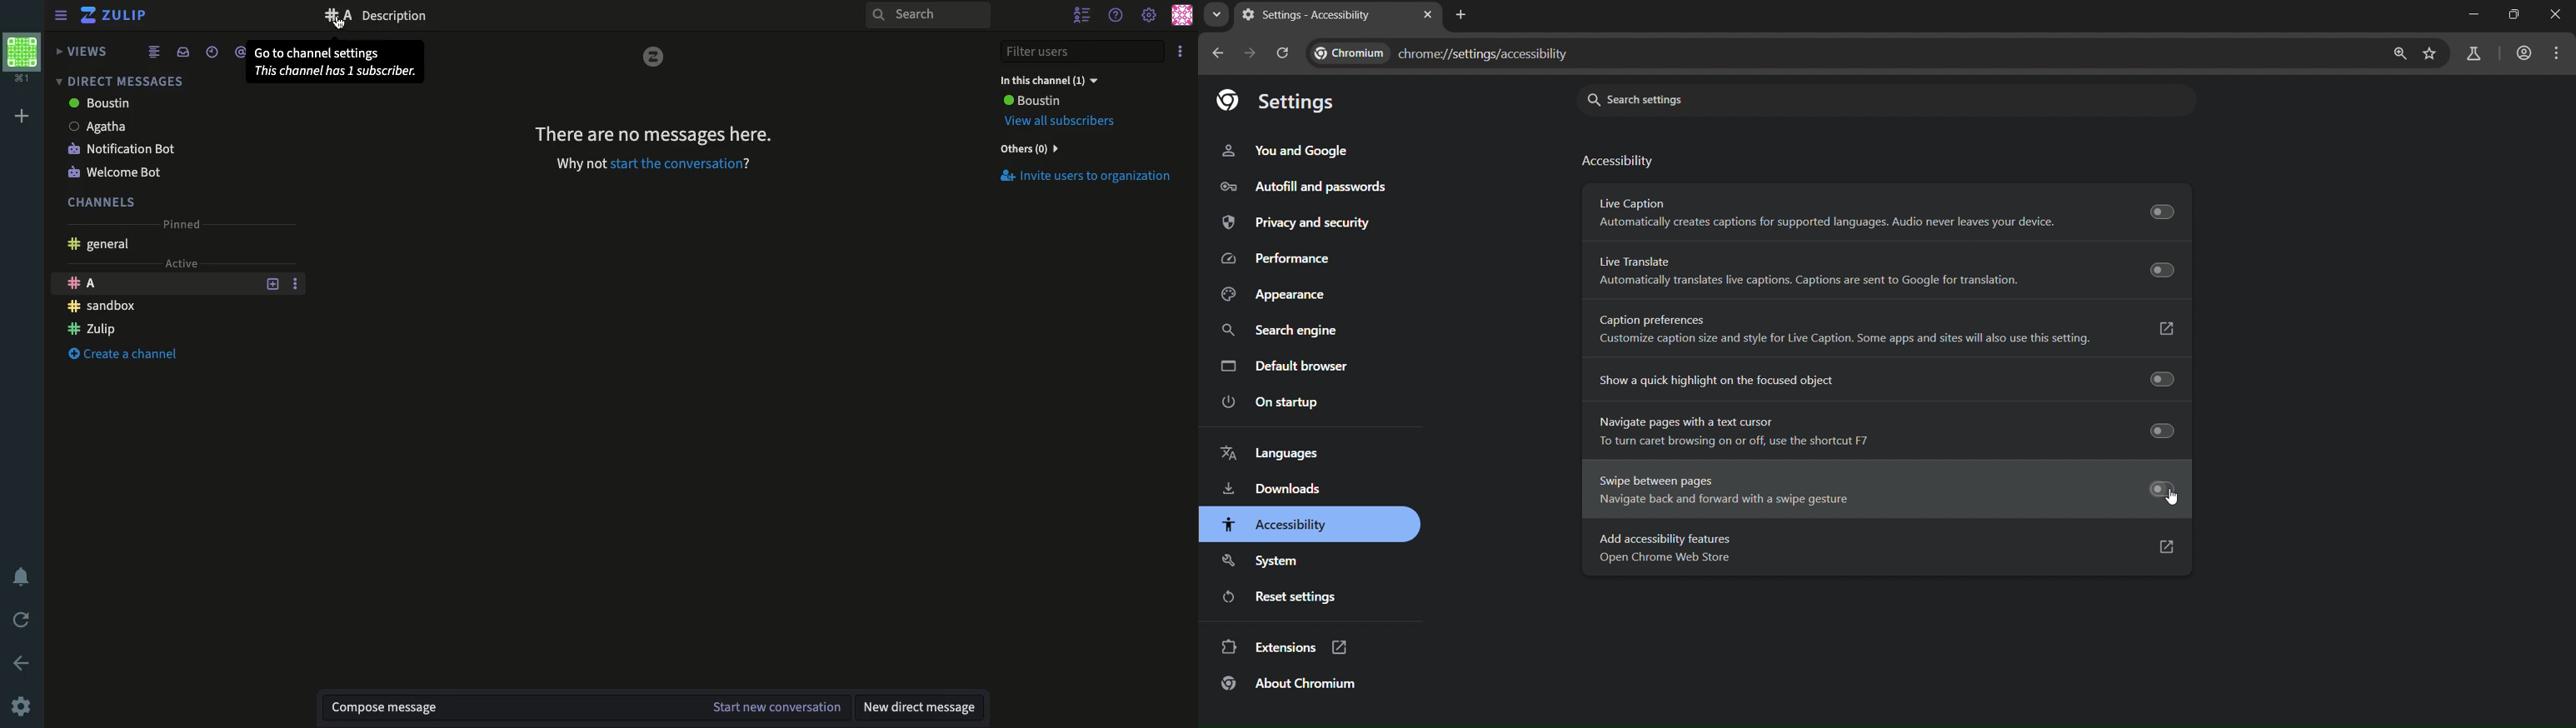  Describe the element at coordinates (1271, 490) in the screenshot. I see `downloads` at that location.